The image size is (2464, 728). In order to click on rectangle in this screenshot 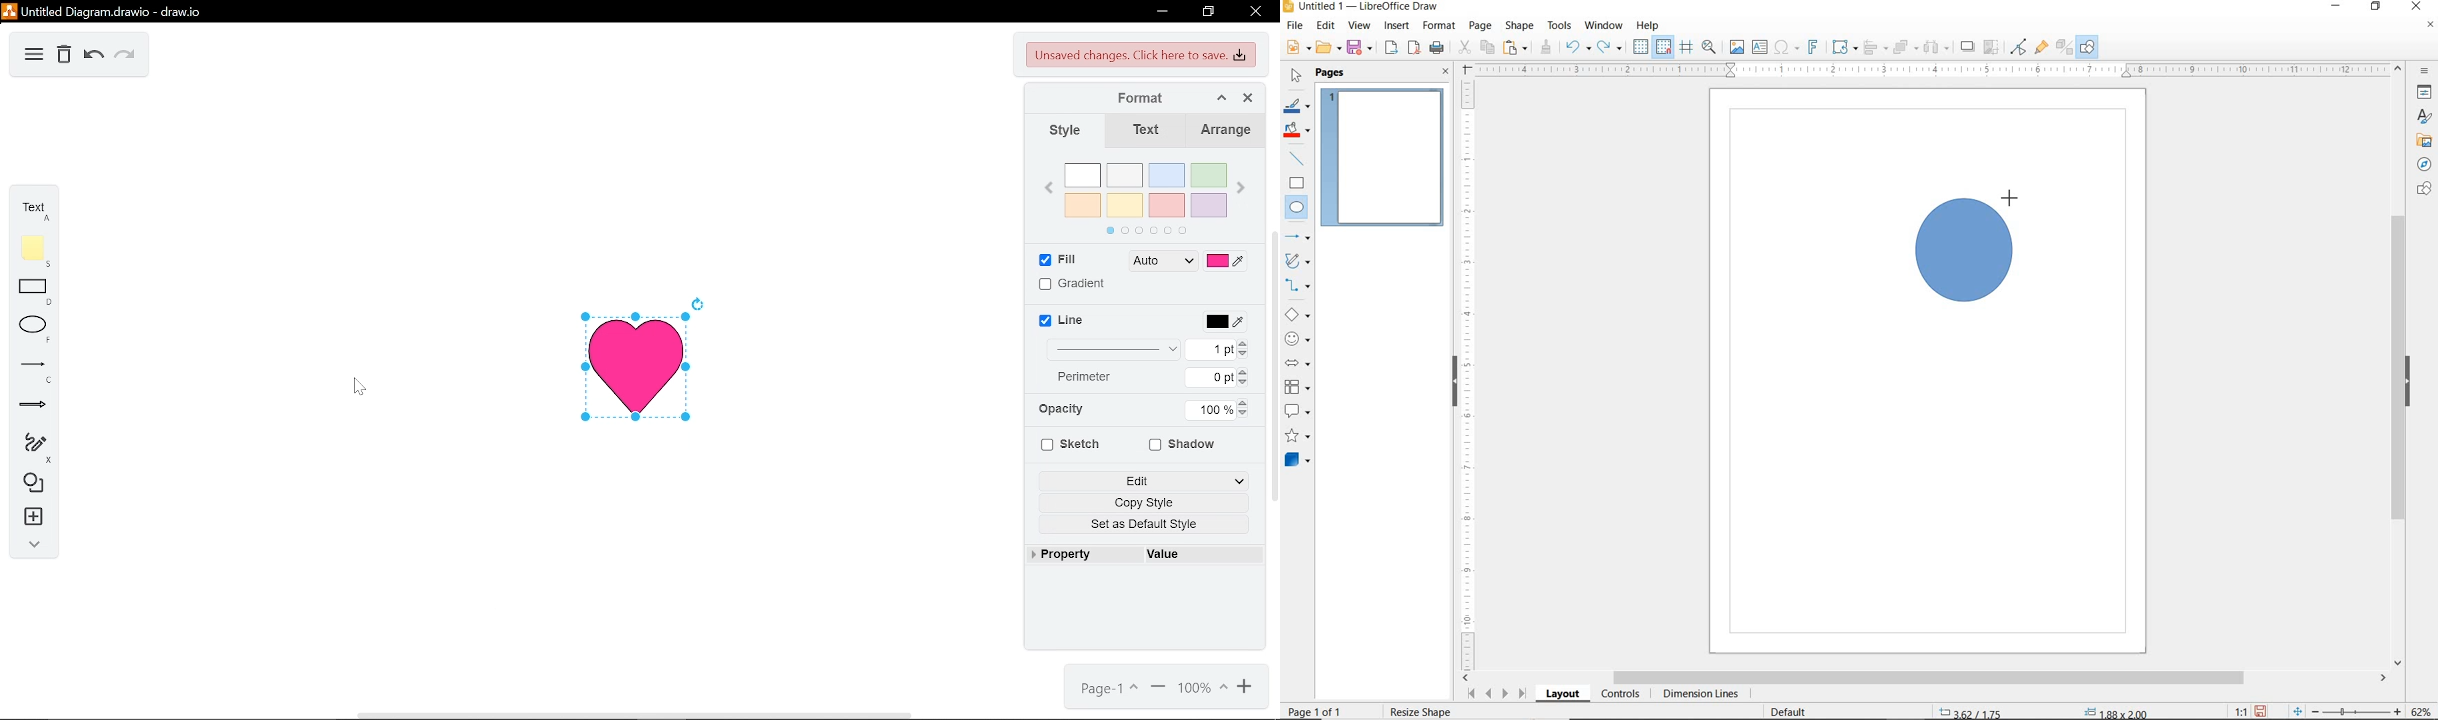, I will do `click(33, 293)`.